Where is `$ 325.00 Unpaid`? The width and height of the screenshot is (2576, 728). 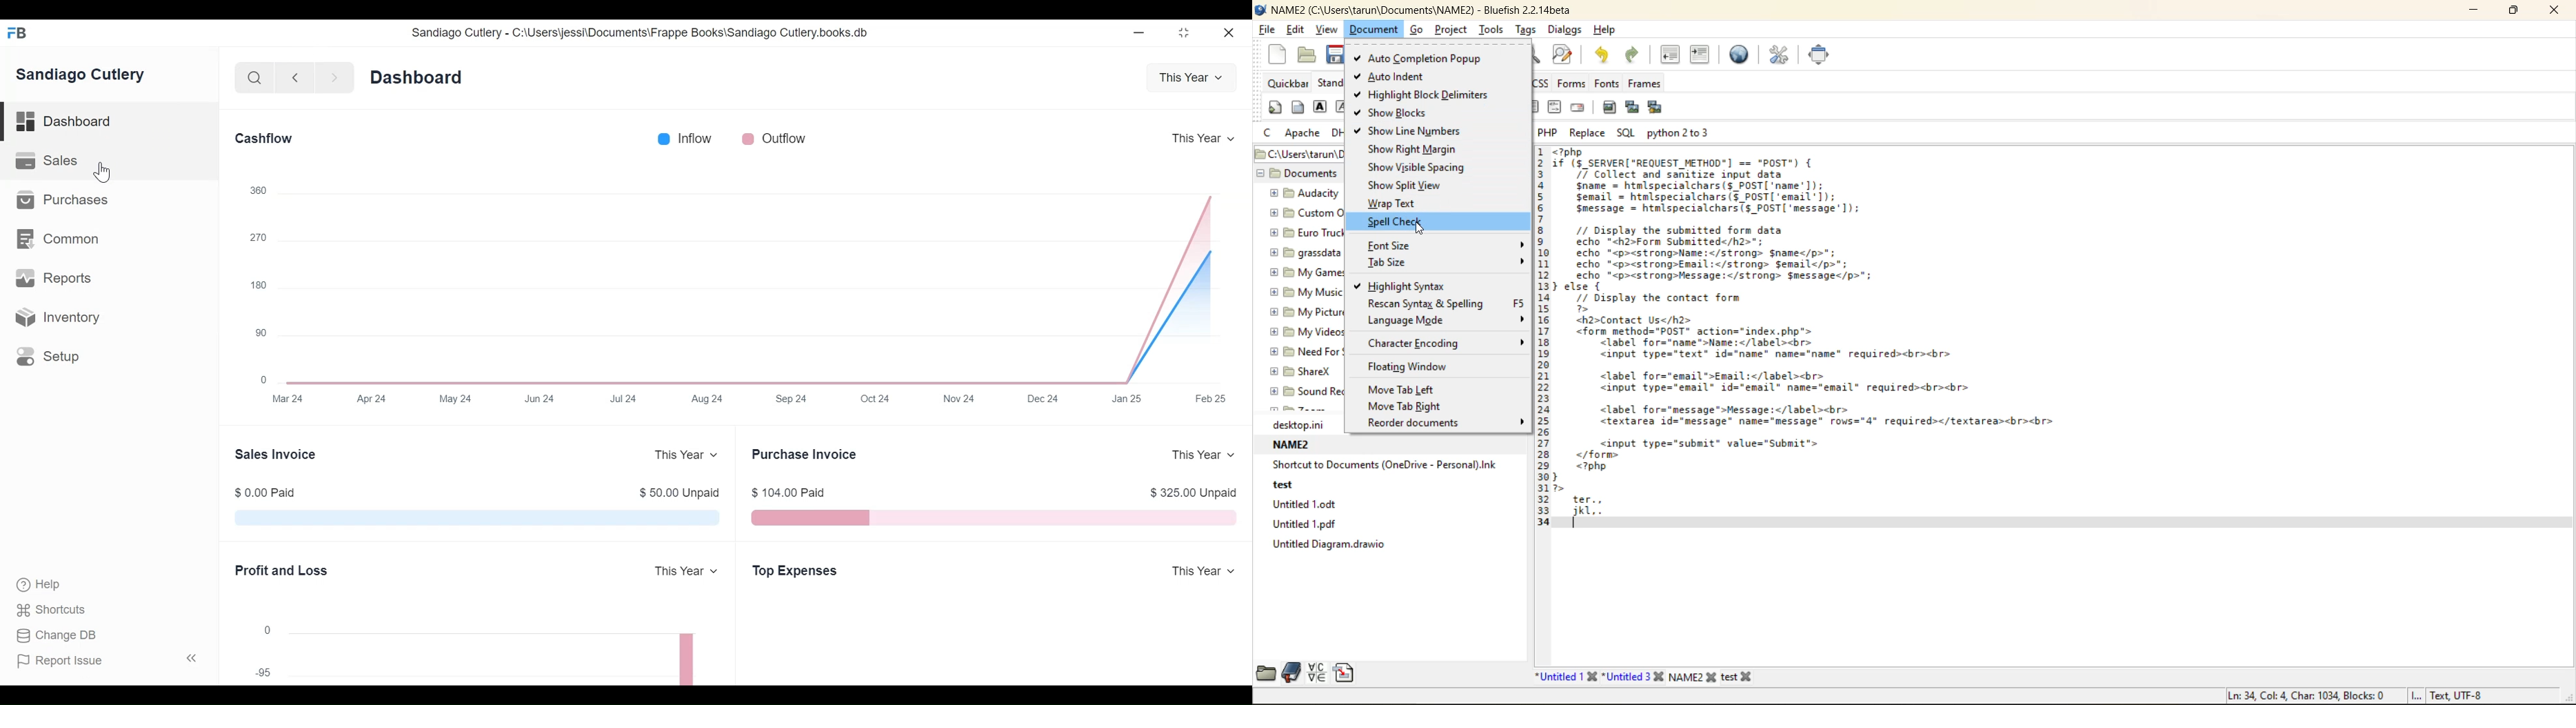 $ 325.00 Unpaid is located at coordinates (1193, 492).